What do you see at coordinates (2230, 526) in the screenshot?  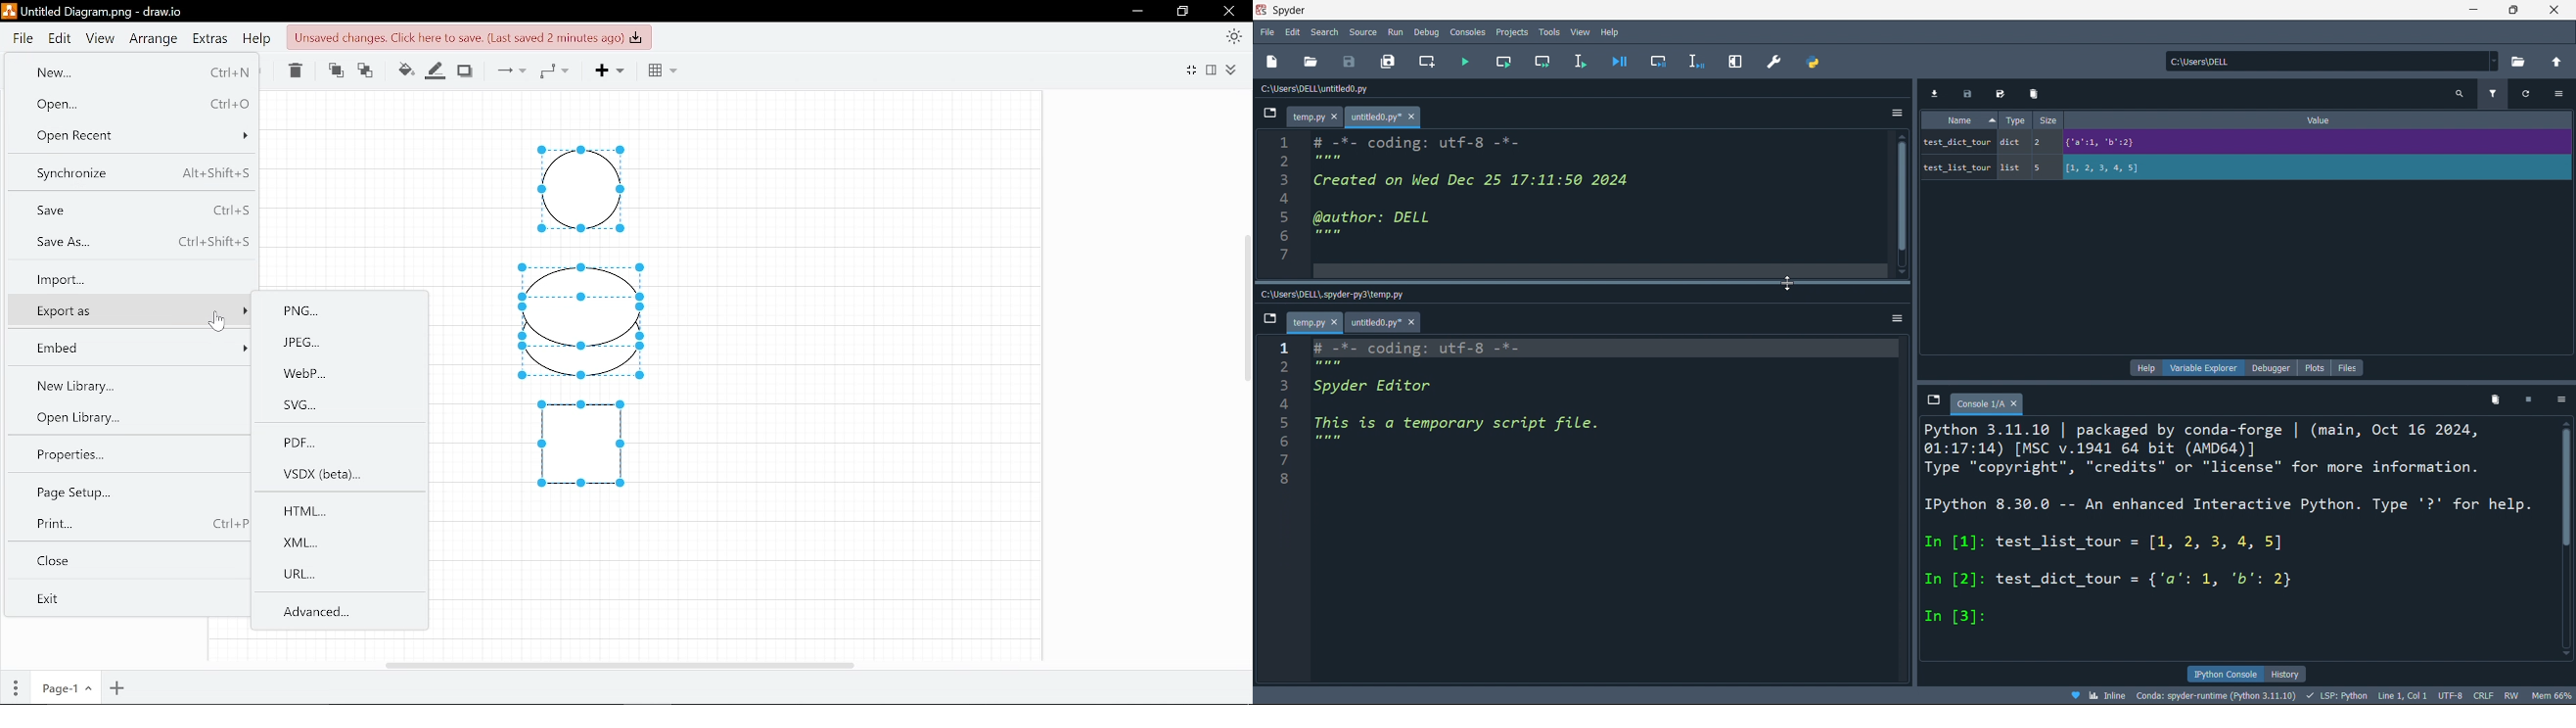 I see `Python 5.11.10 | packaged by conda-torge | (main, Oct lb 2024,
01:17:14) [MSC v.1941 64 bit (AMD64)]

Type "copyright", "credits" or "license" for more information.
IPython 8.30.0 -- An enhanced Interactive Python. Type '?' for help.
In [1]: test_list_tour = [1, 2, 3, 4, 5]

In [2]: test_dict_tour = {‘a': 1, 'b': 2}

In [3]:` at bounding box center [2230, 526].